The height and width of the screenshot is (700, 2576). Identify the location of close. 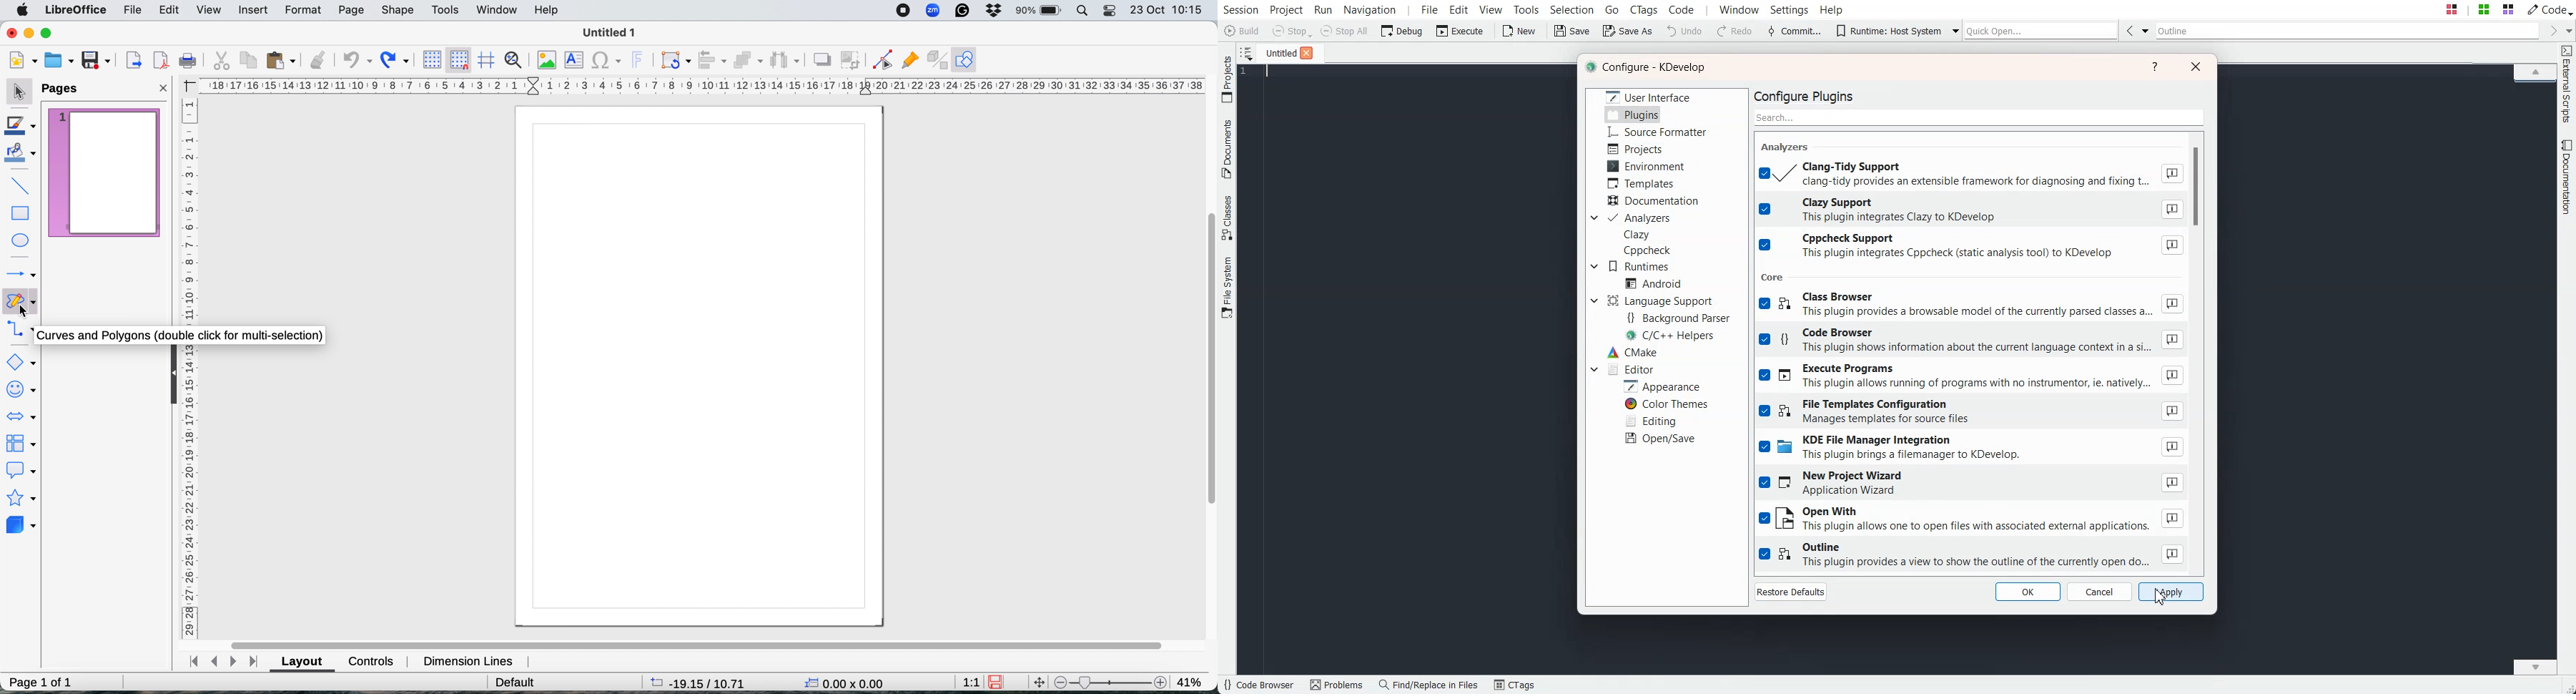
(12, 32).